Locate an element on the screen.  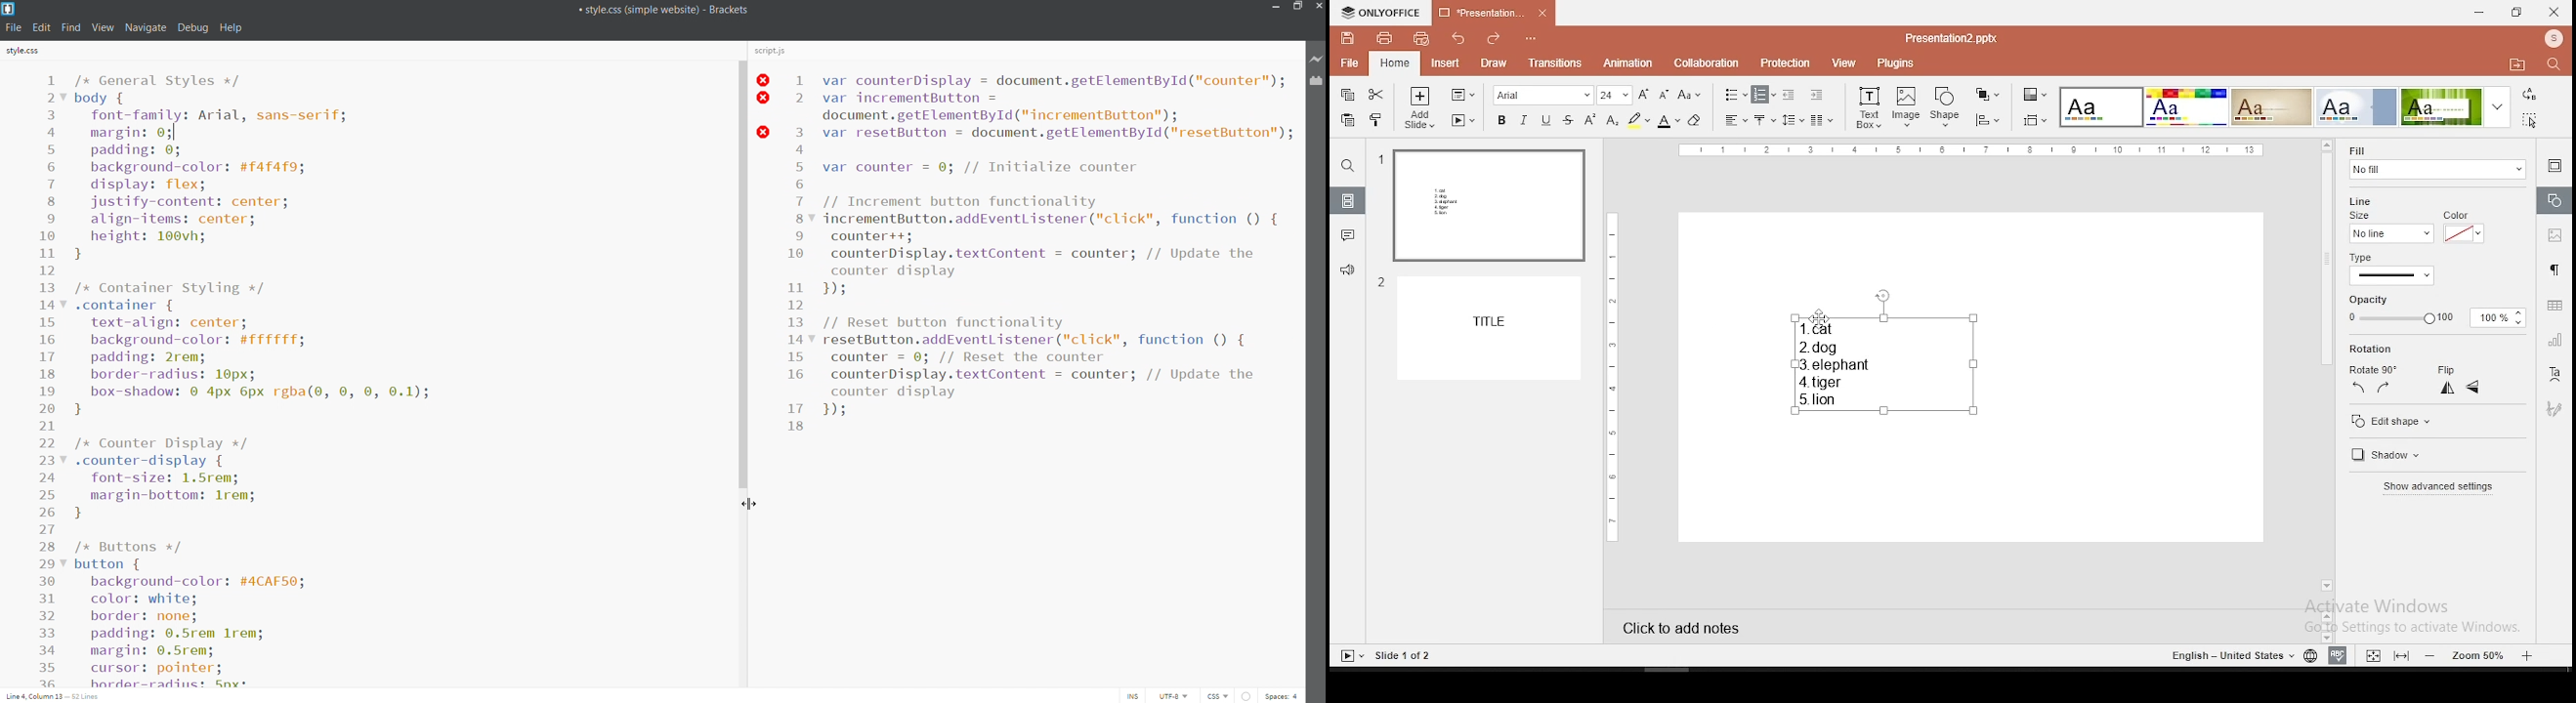
English is located at coordinates (2224, 655).